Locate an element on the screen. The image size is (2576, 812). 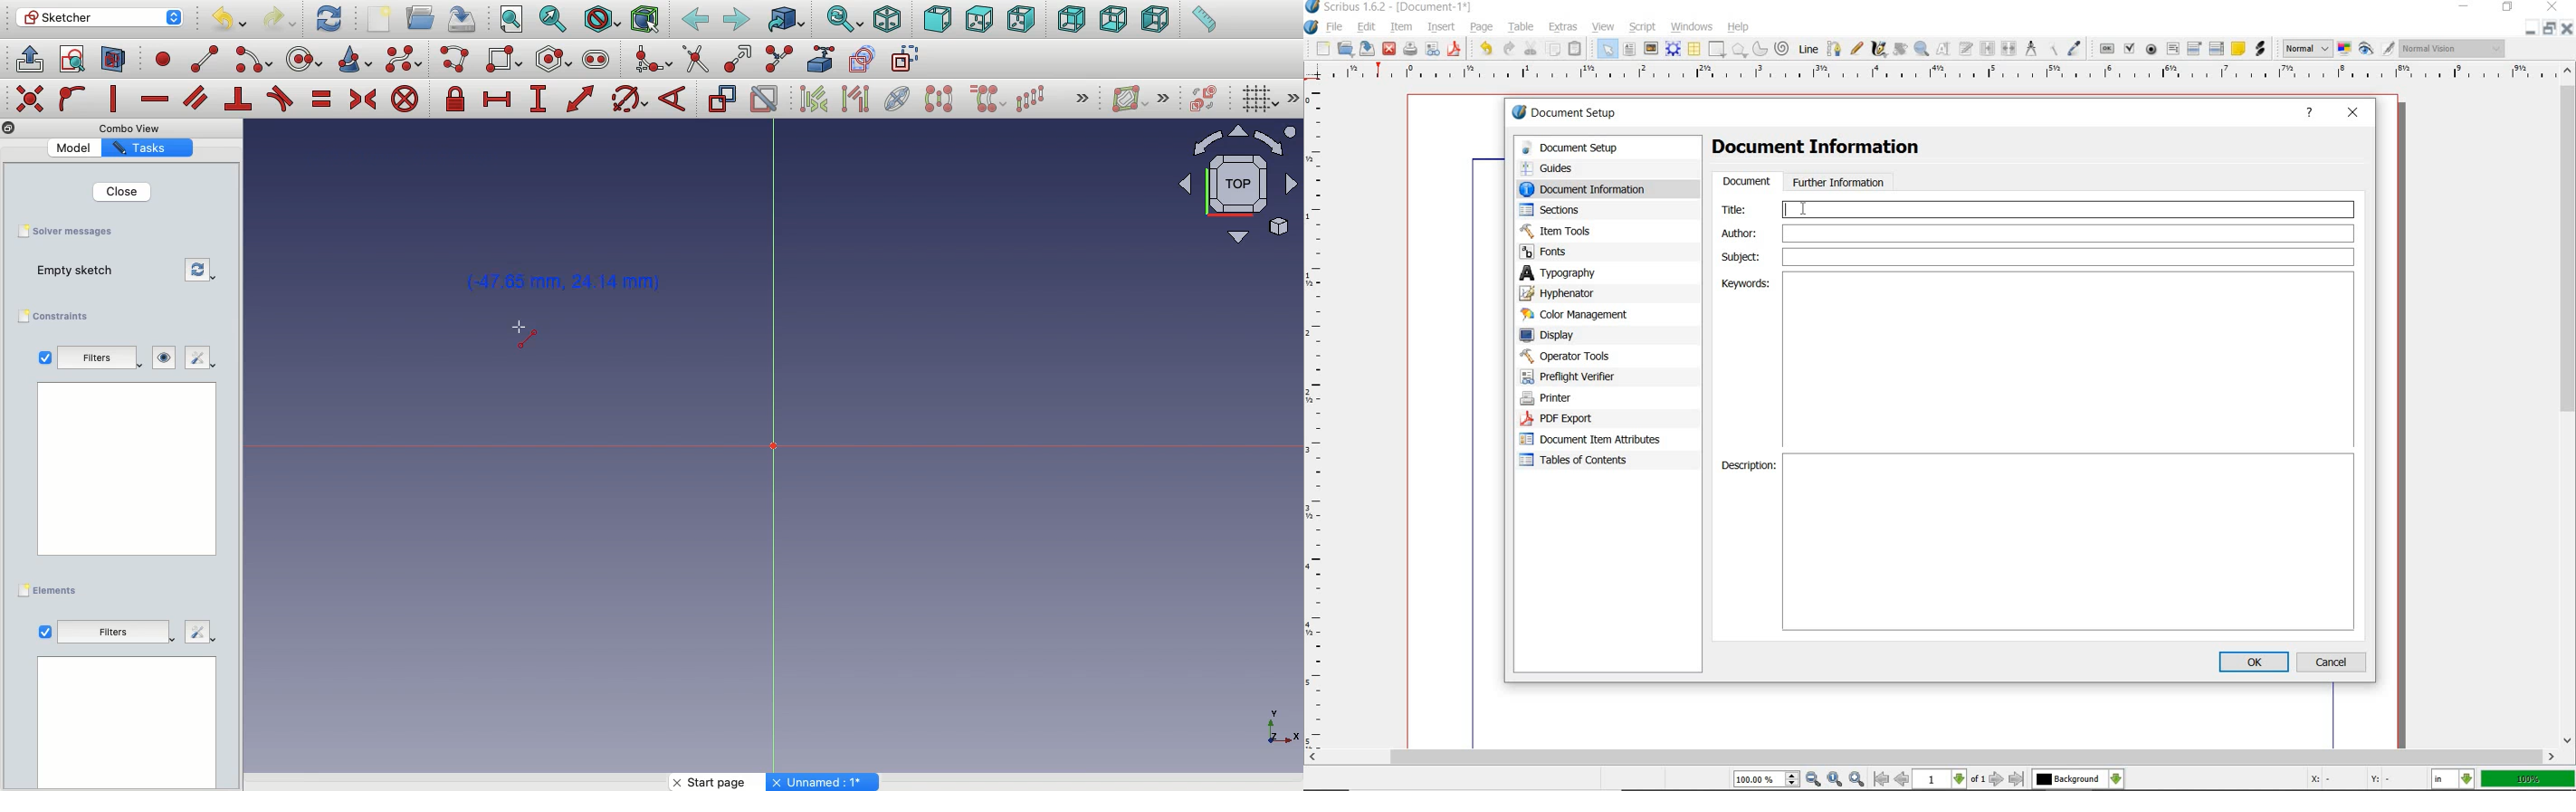
minimize is located at coordinates (2463, 7).